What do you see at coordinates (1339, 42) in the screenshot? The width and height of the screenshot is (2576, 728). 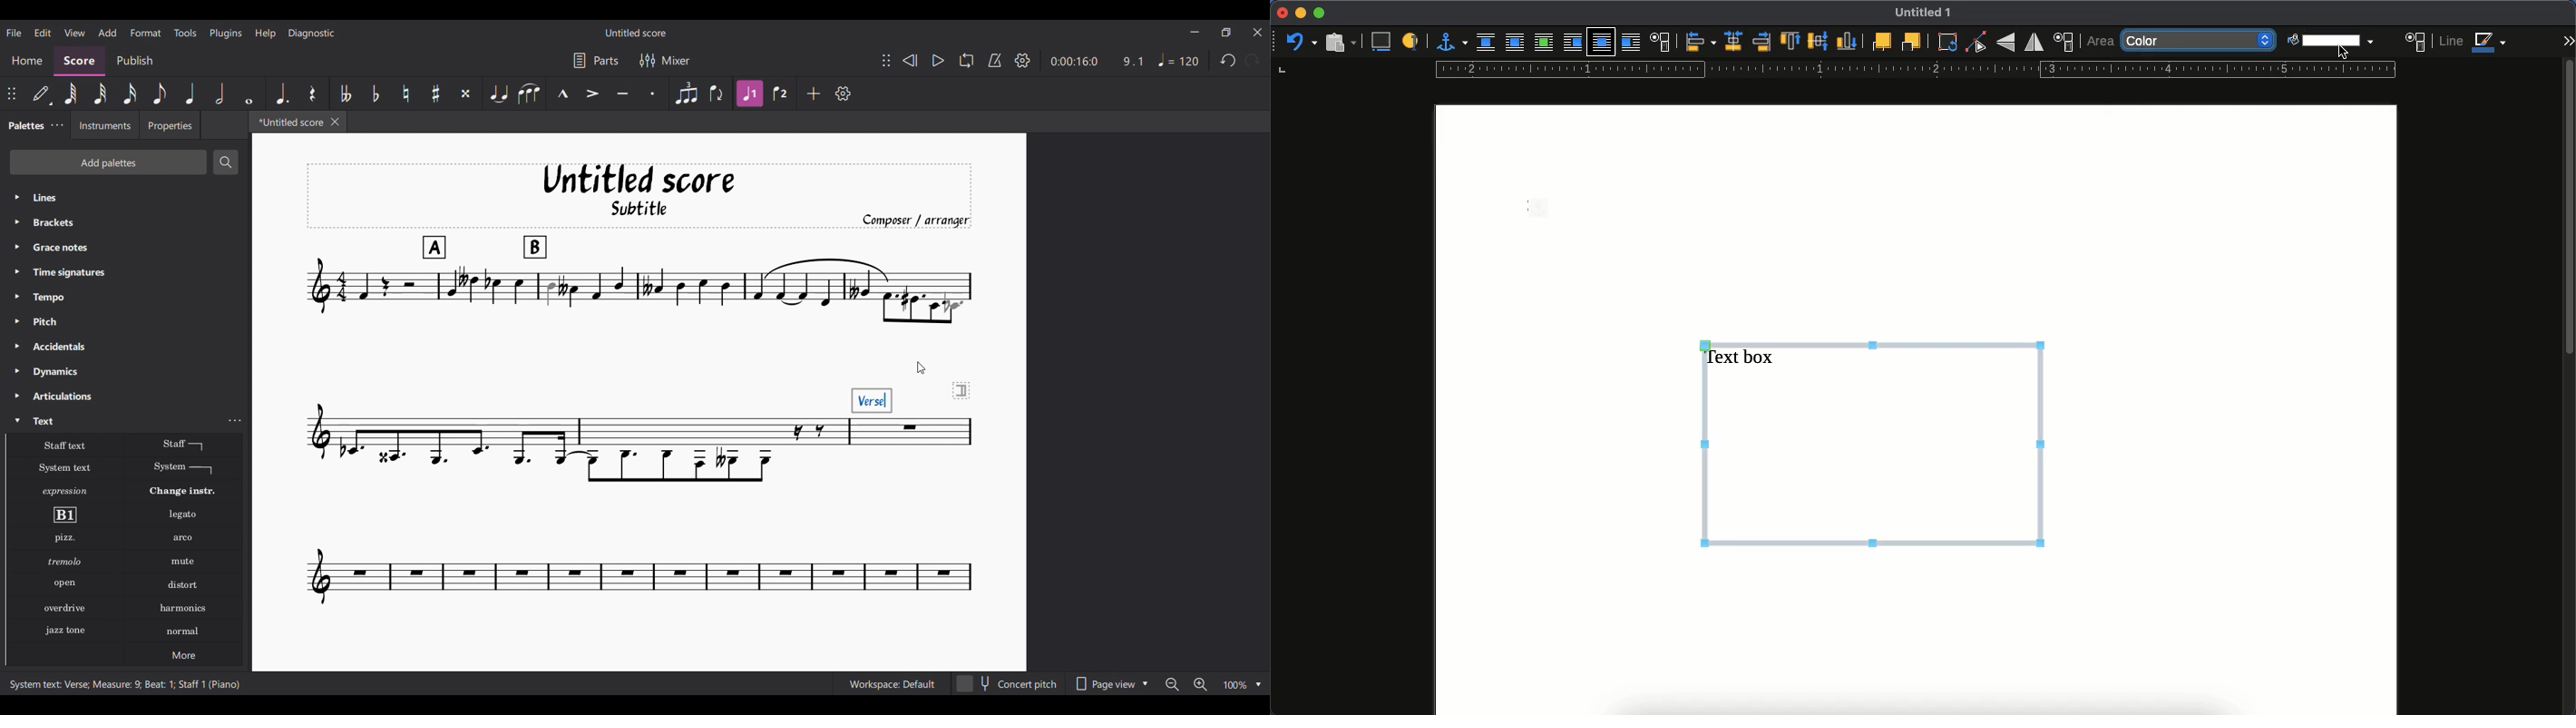 I see `paste` at bounding box center [1339, 42].